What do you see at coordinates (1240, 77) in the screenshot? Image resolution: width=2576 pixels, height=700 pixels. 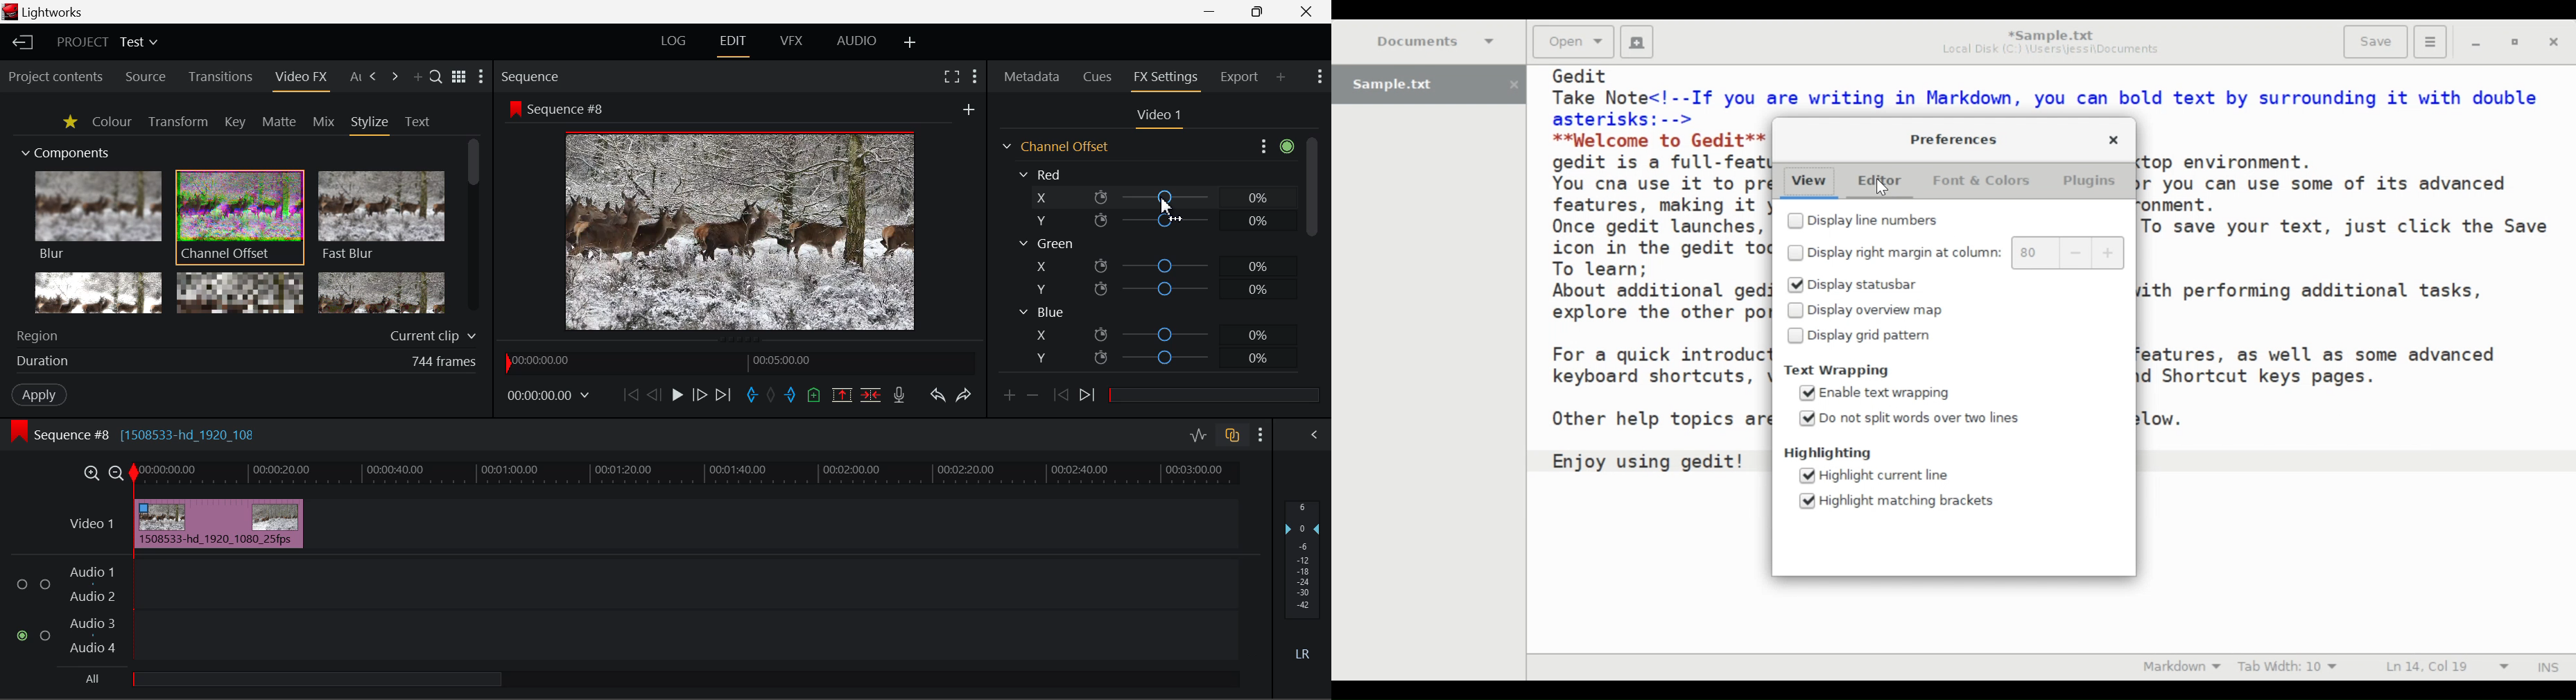 I see `Export` at bounding box center [1240, 77].